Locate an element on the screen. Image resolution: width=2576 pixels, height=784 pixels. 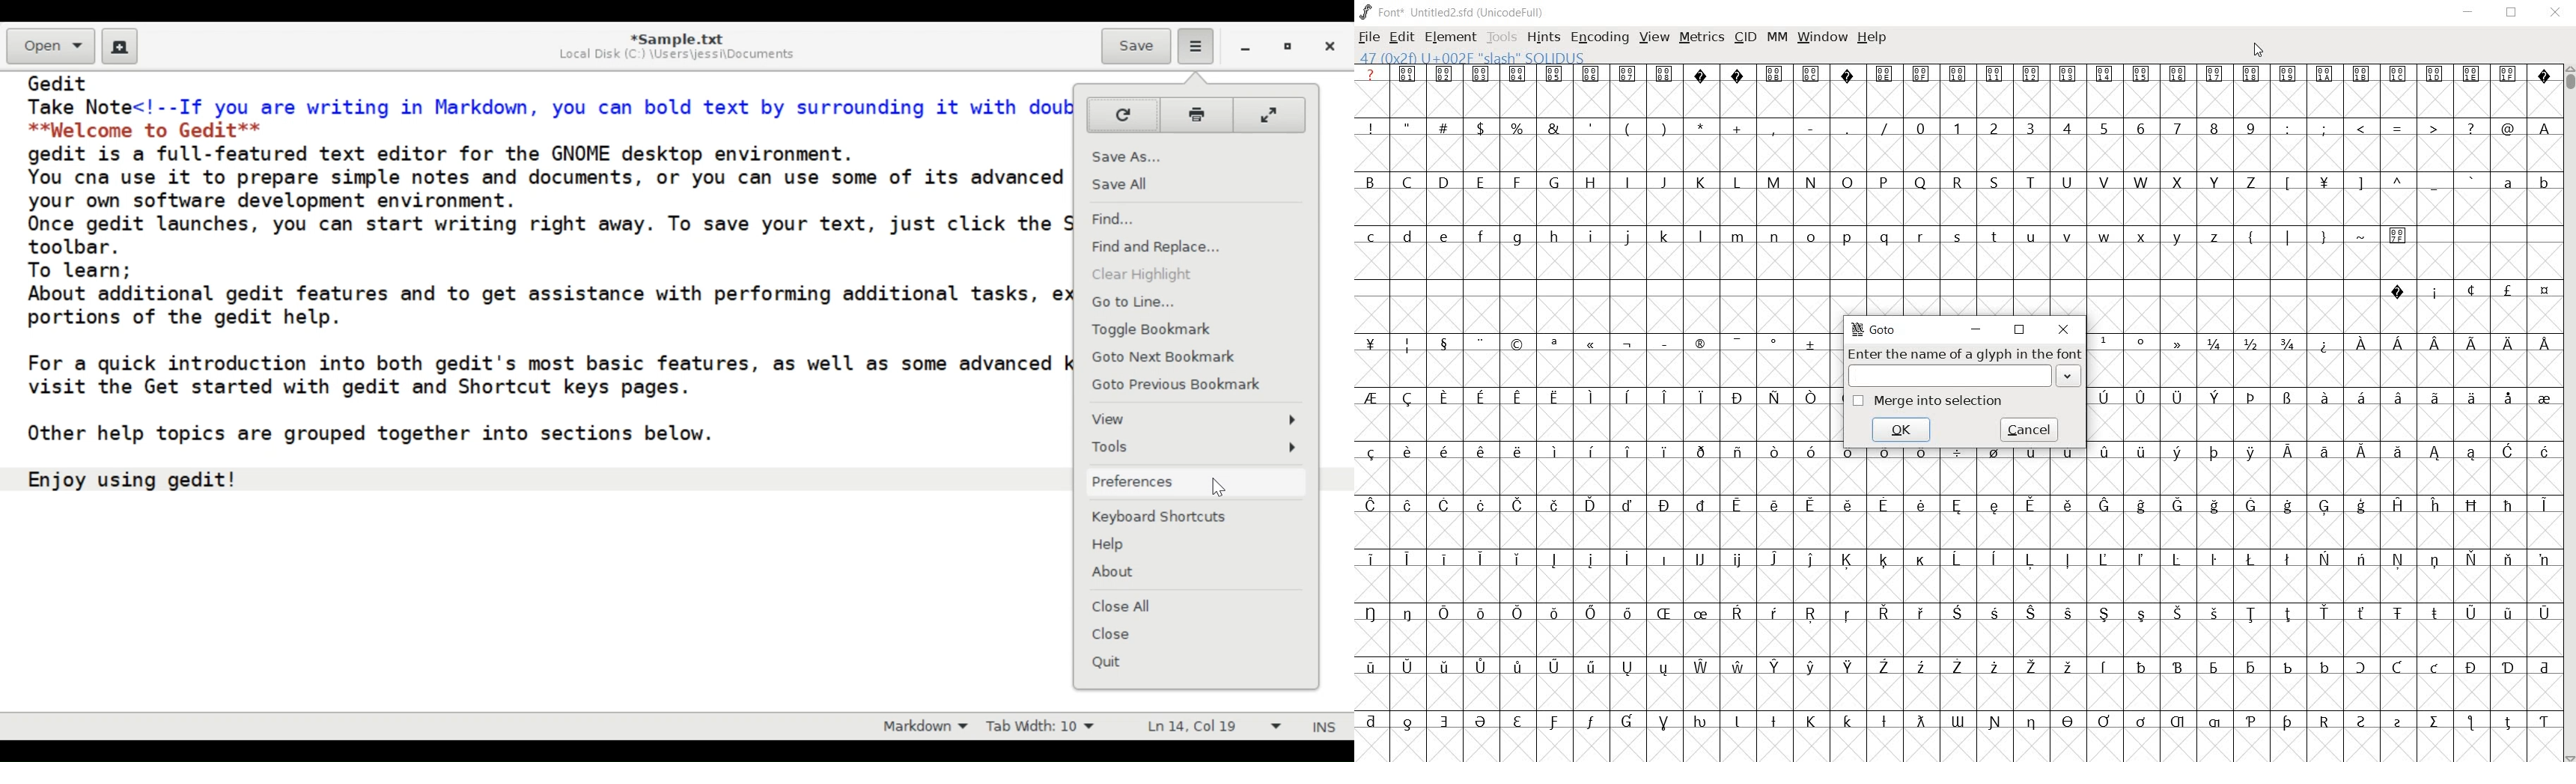
Merge into selection is located at coordinates (1928, 400).